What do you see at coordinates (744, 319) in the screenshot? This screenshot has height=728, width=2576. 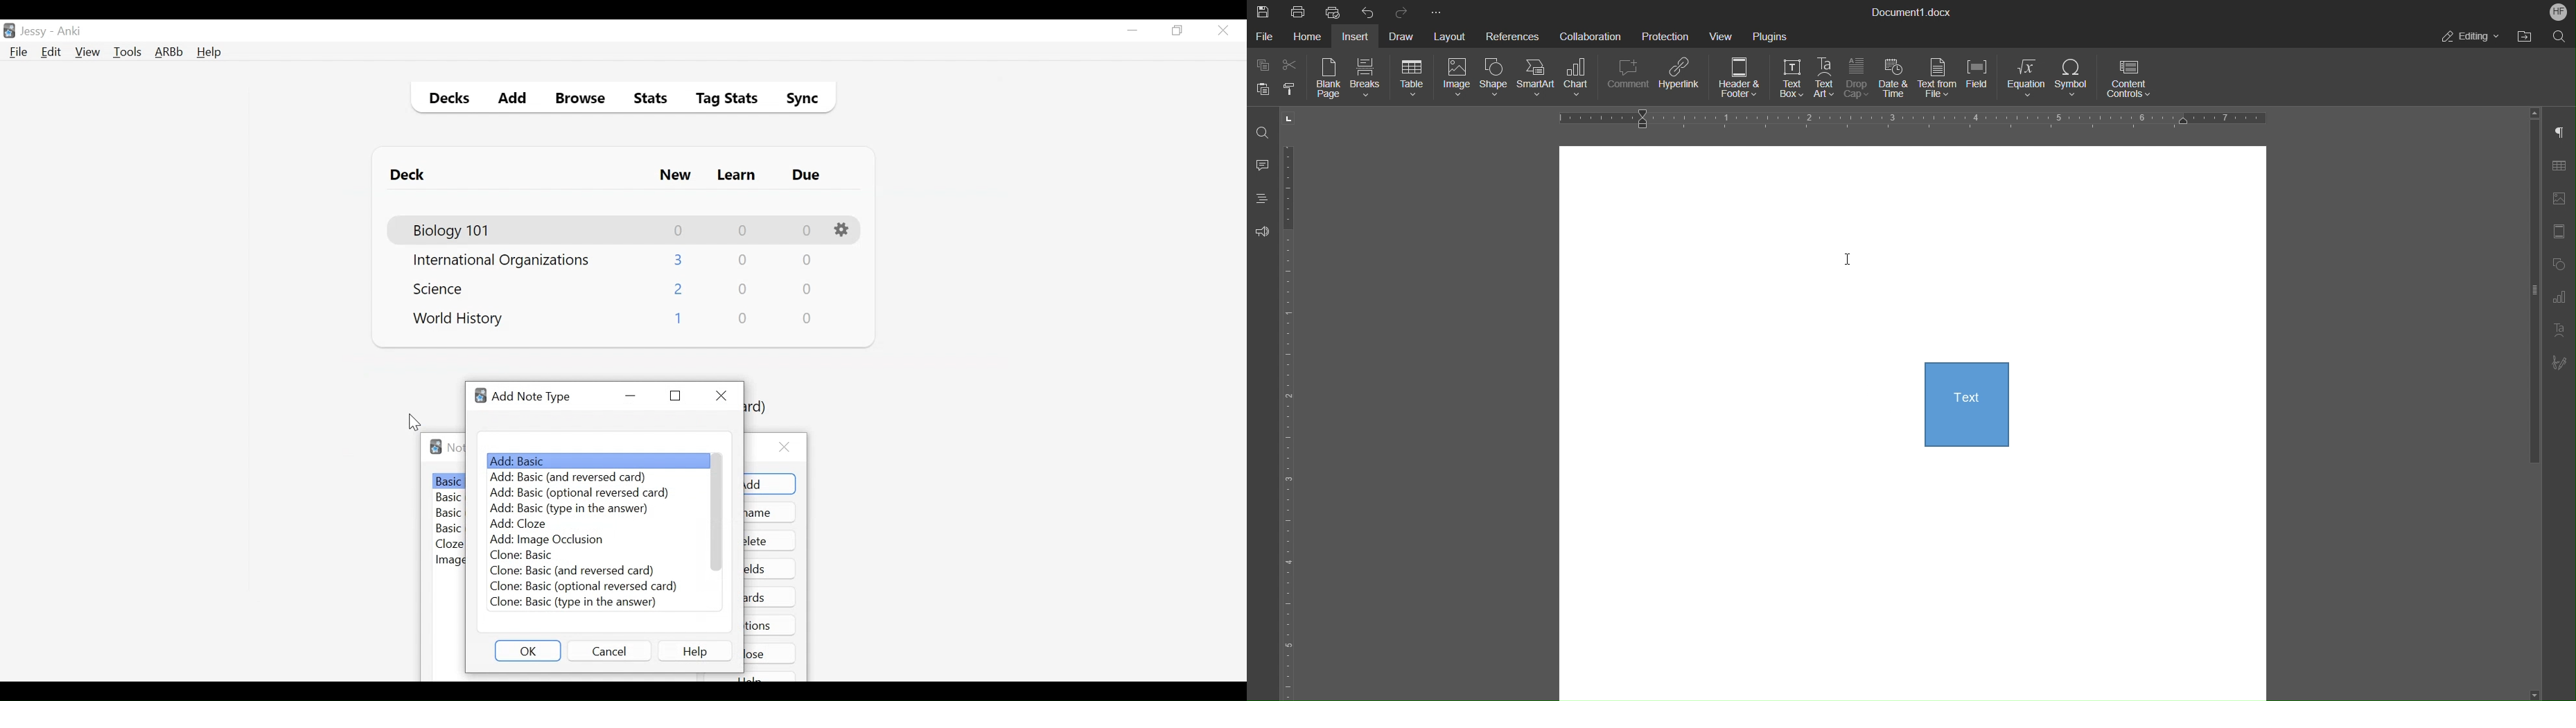 I see `` at bounding box center [744, 319].